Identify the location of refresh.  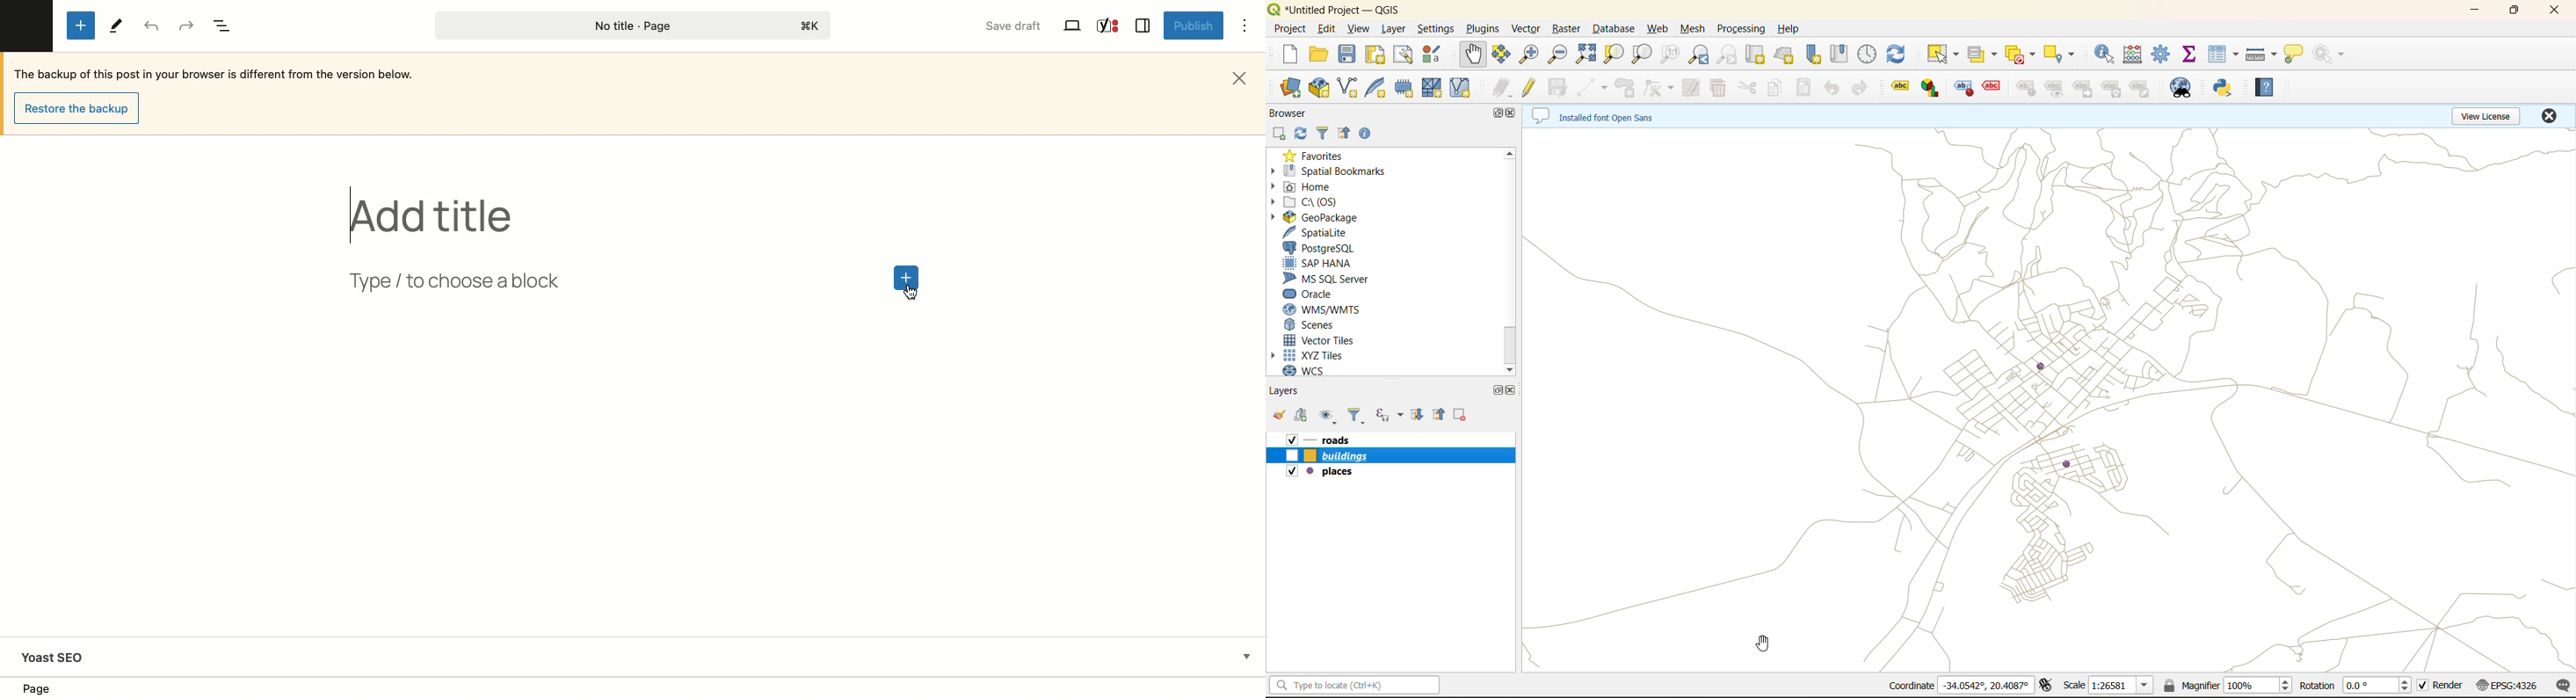
(1899, 53).